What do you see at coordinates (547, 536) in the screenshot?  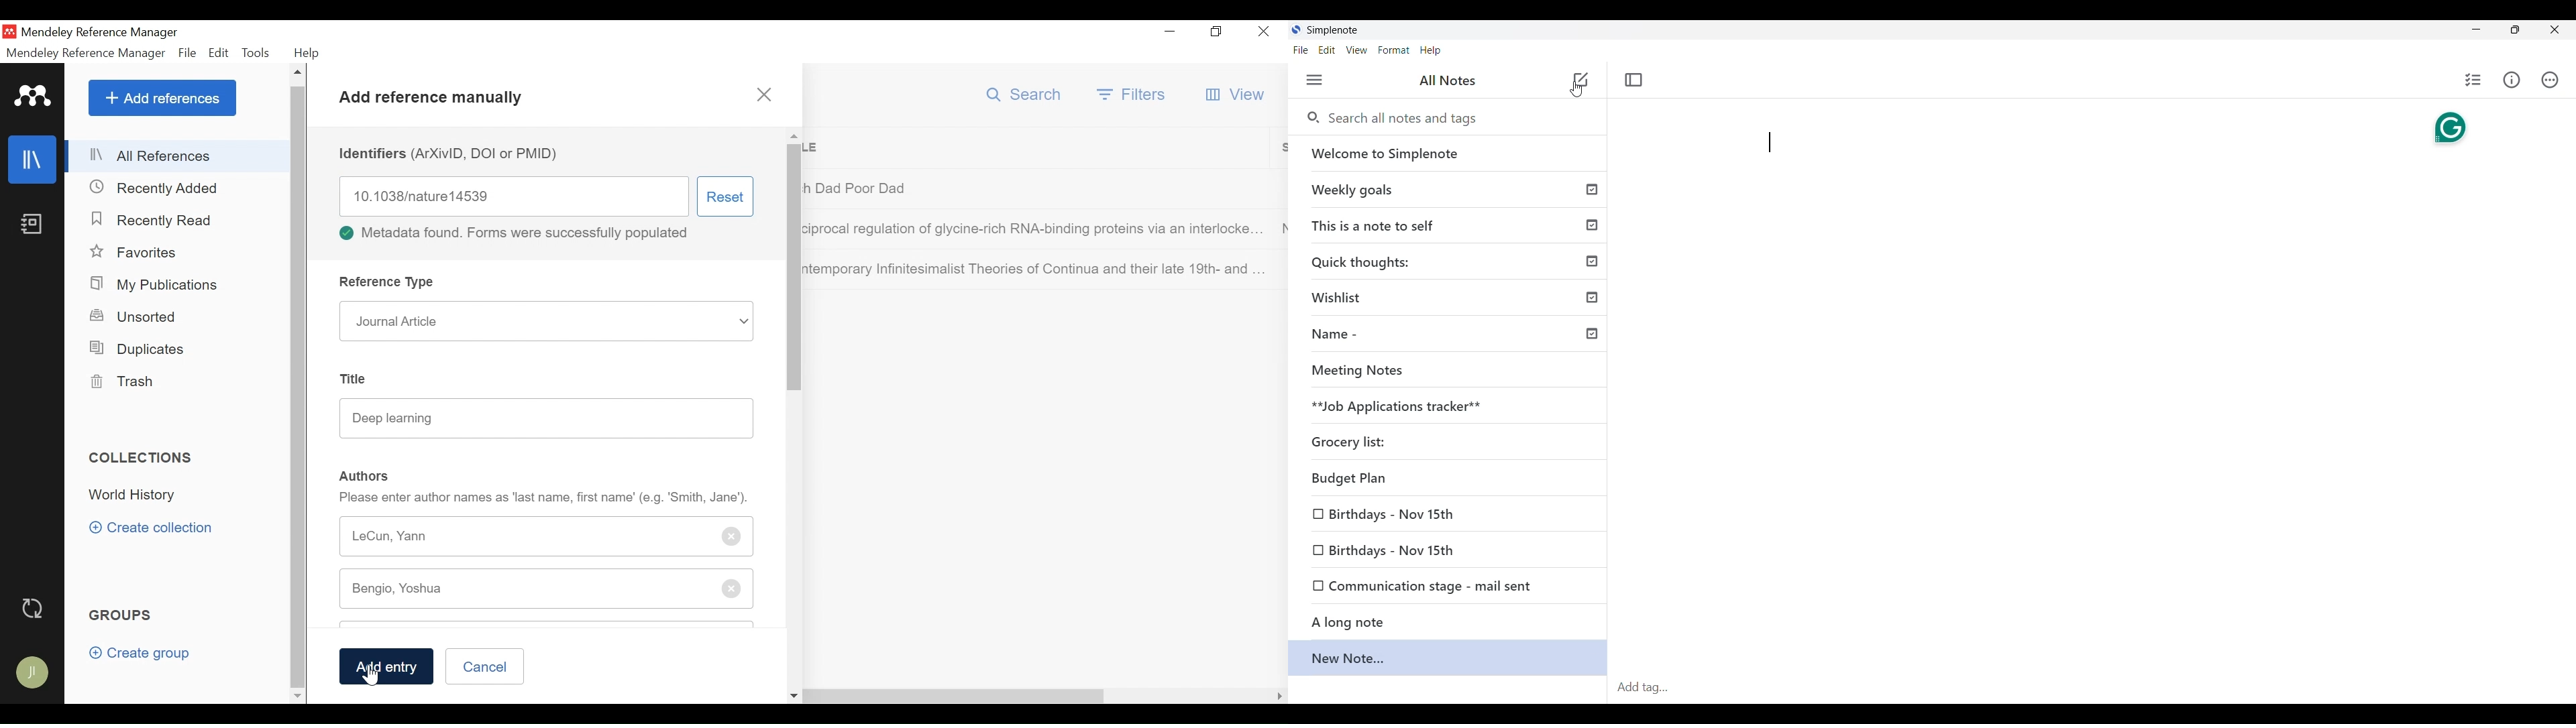 I see `Author` at bounding box center [547, 536].